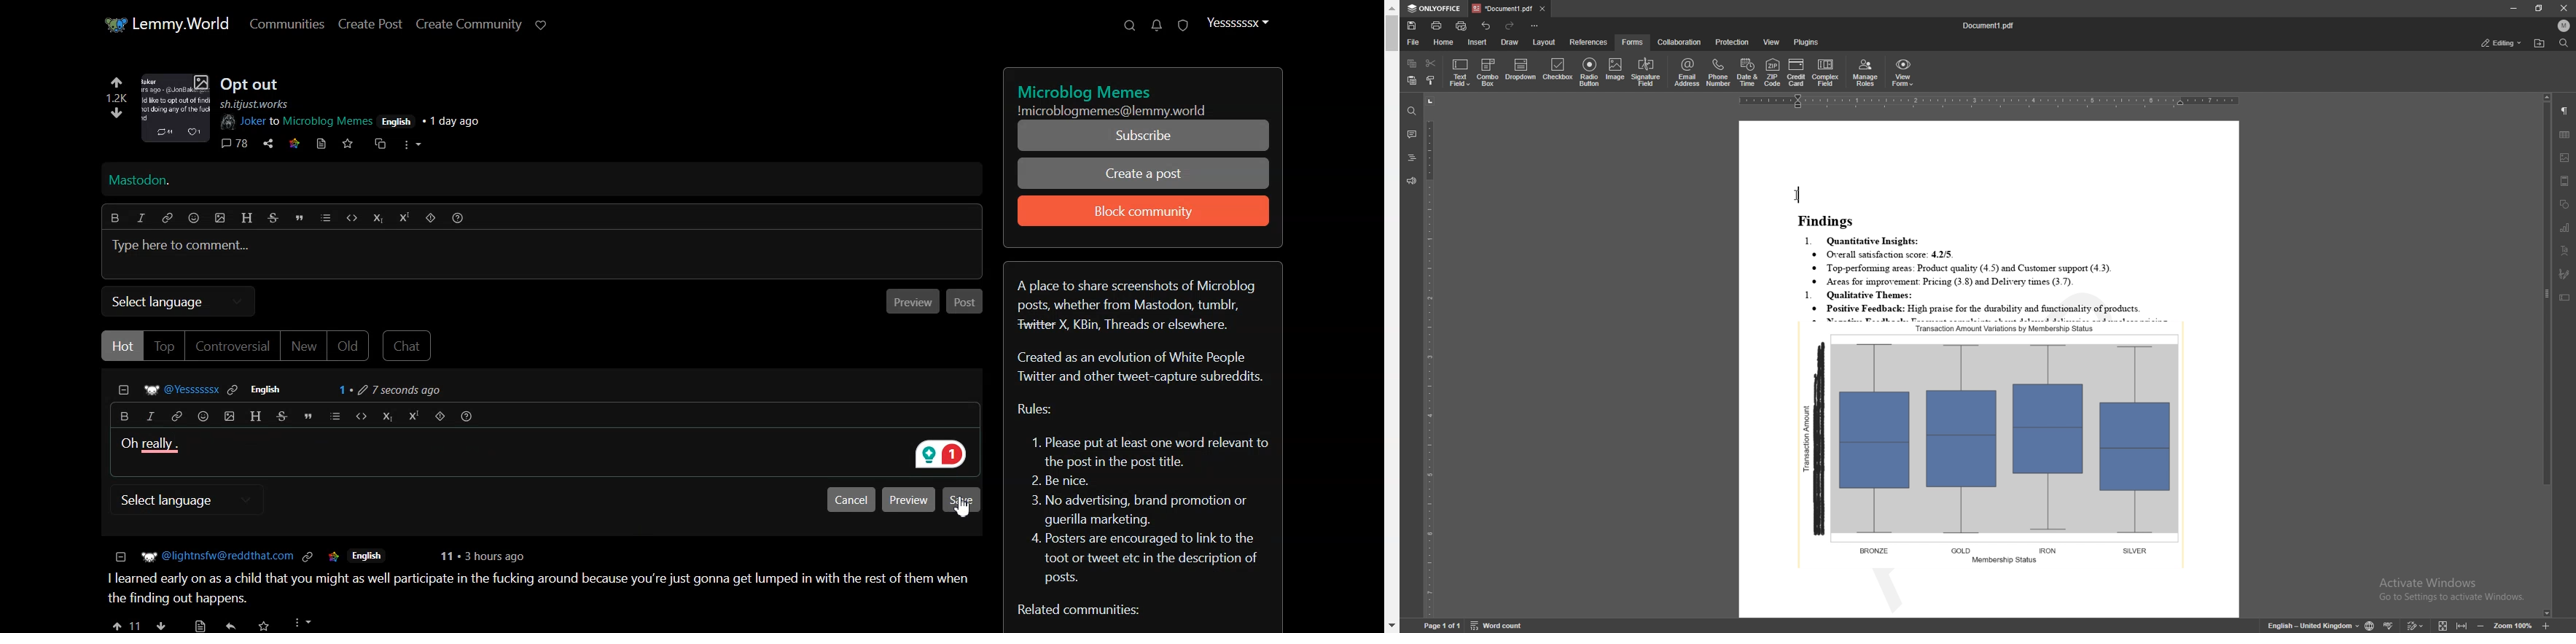  I want to click on zoom in, so click(2548, 626).